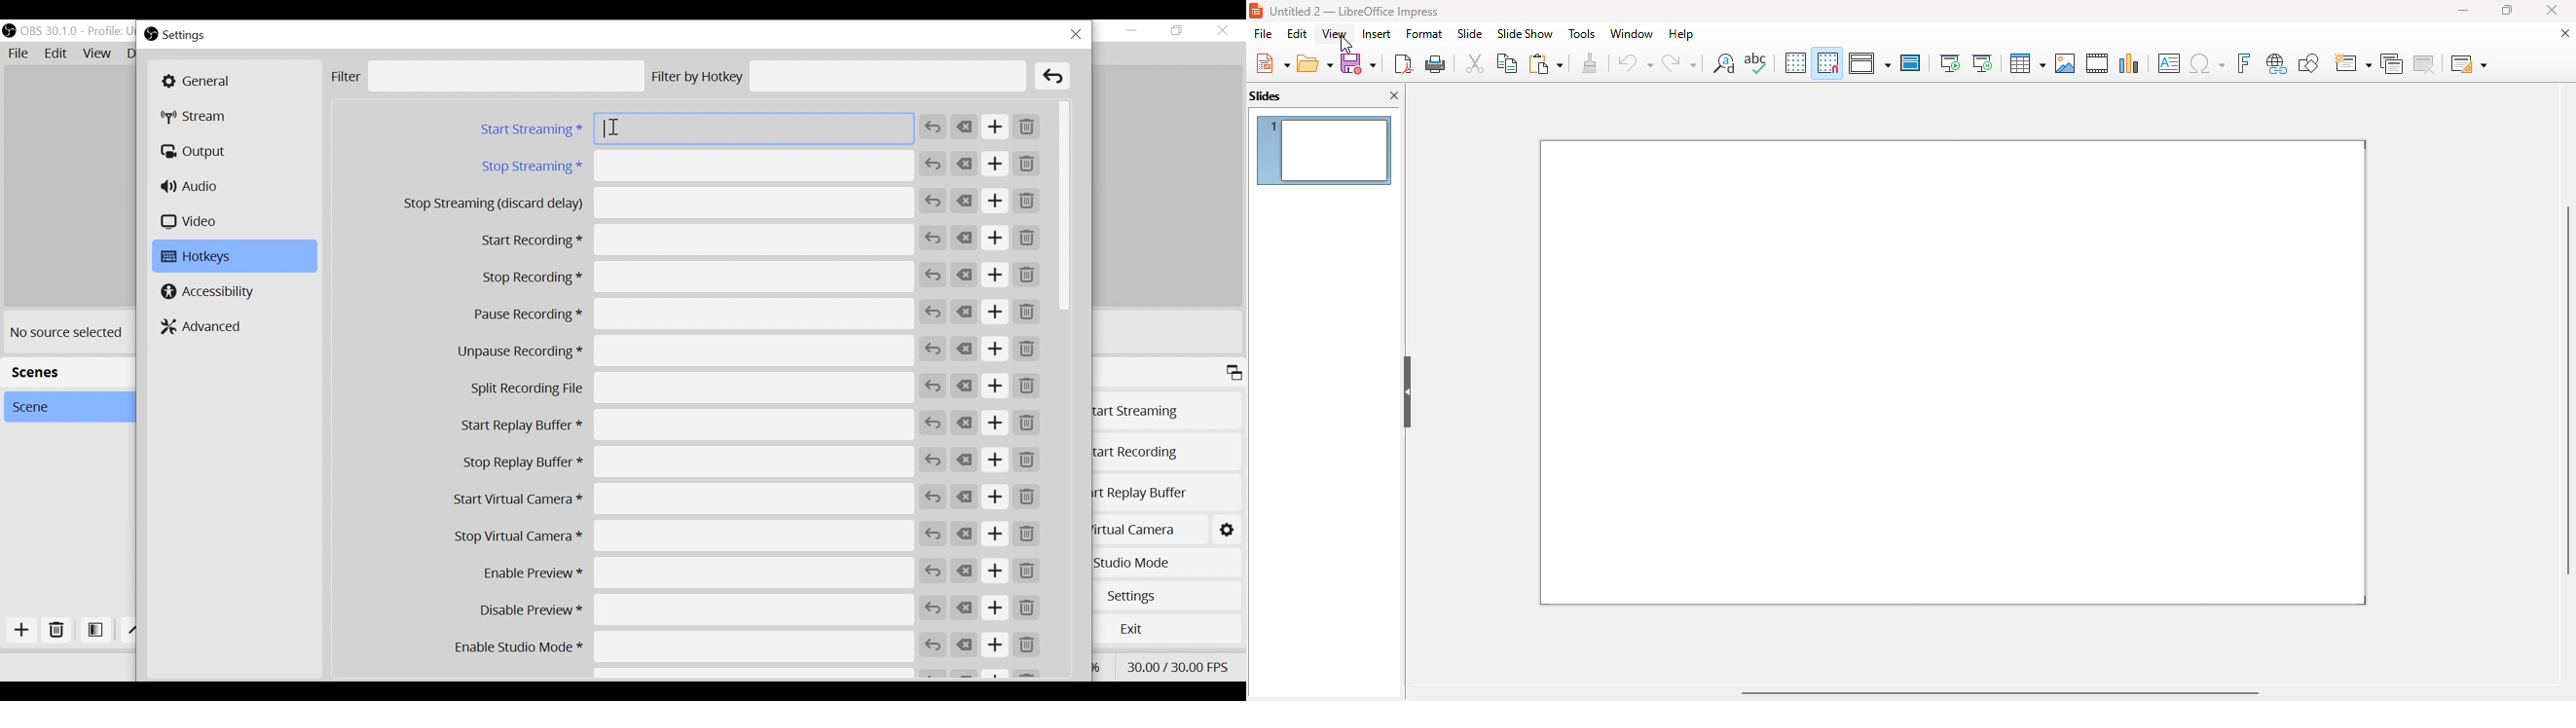 This screenshot has width=2576, height=728. What do you see at coordinates (235, 256) in the screenshot?
I see `Hotkeys` at bounding box center [235, 256].